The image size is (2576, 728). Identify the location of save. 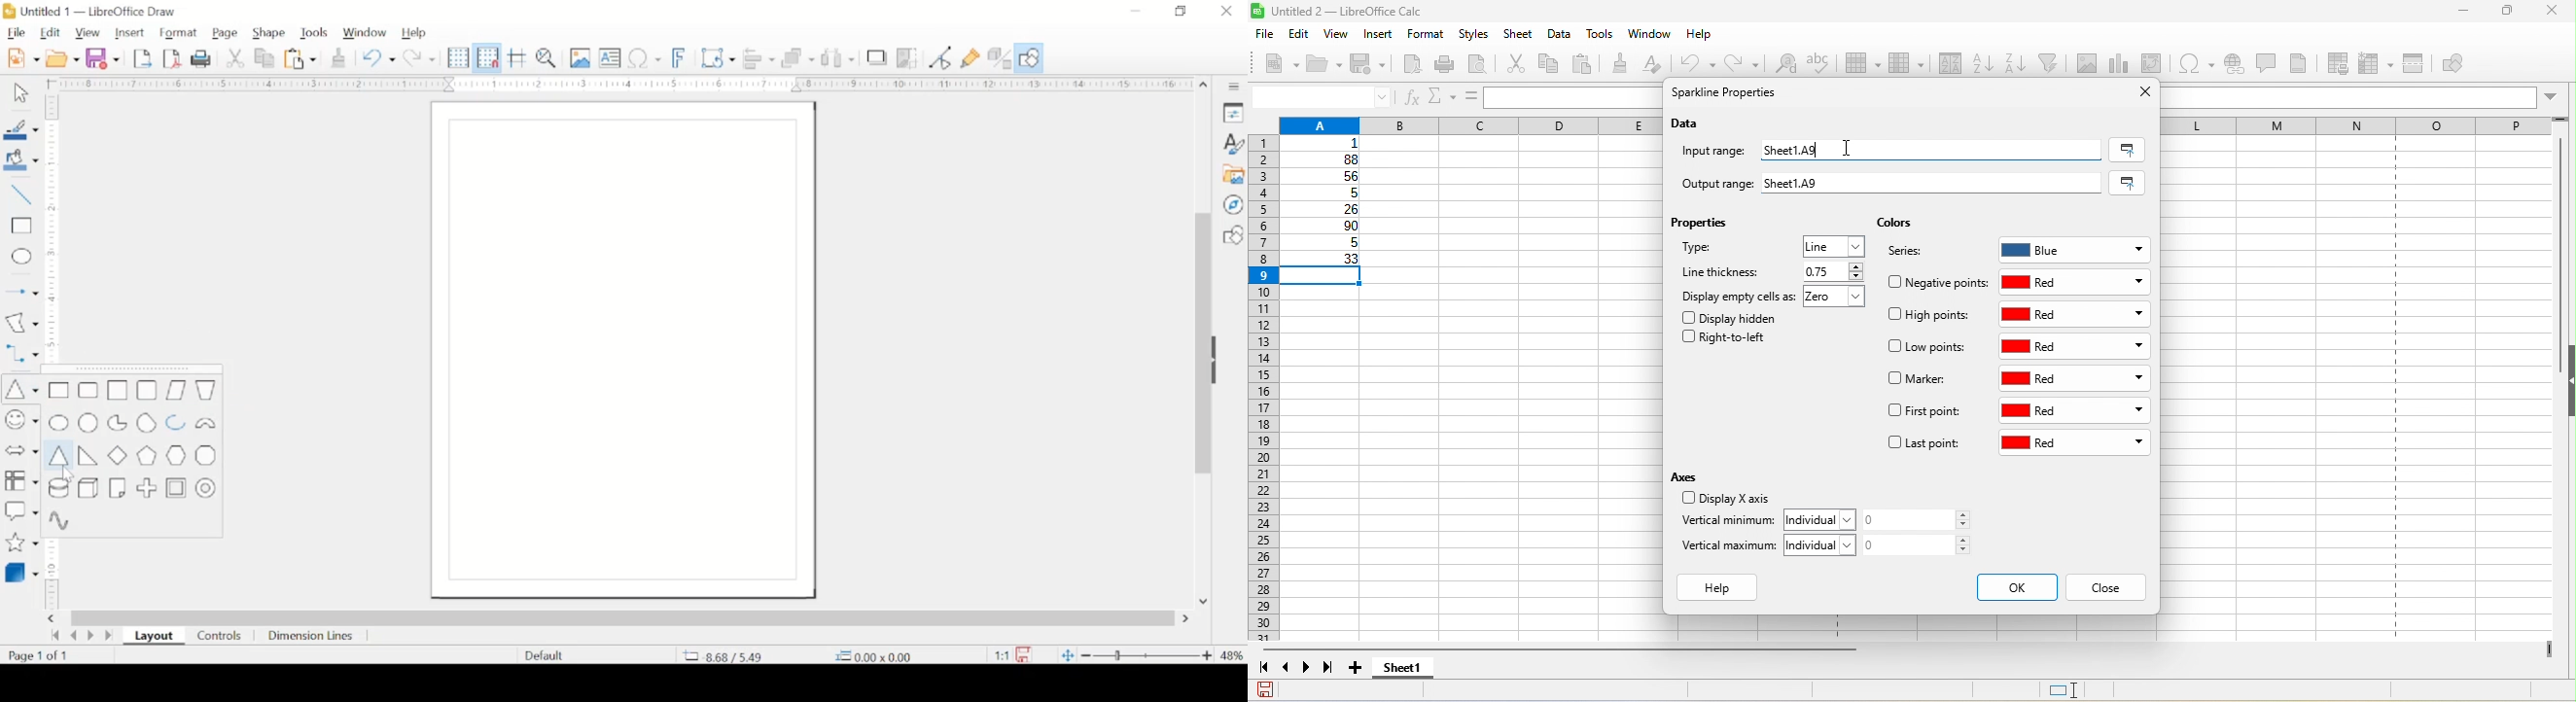
(103, 57).